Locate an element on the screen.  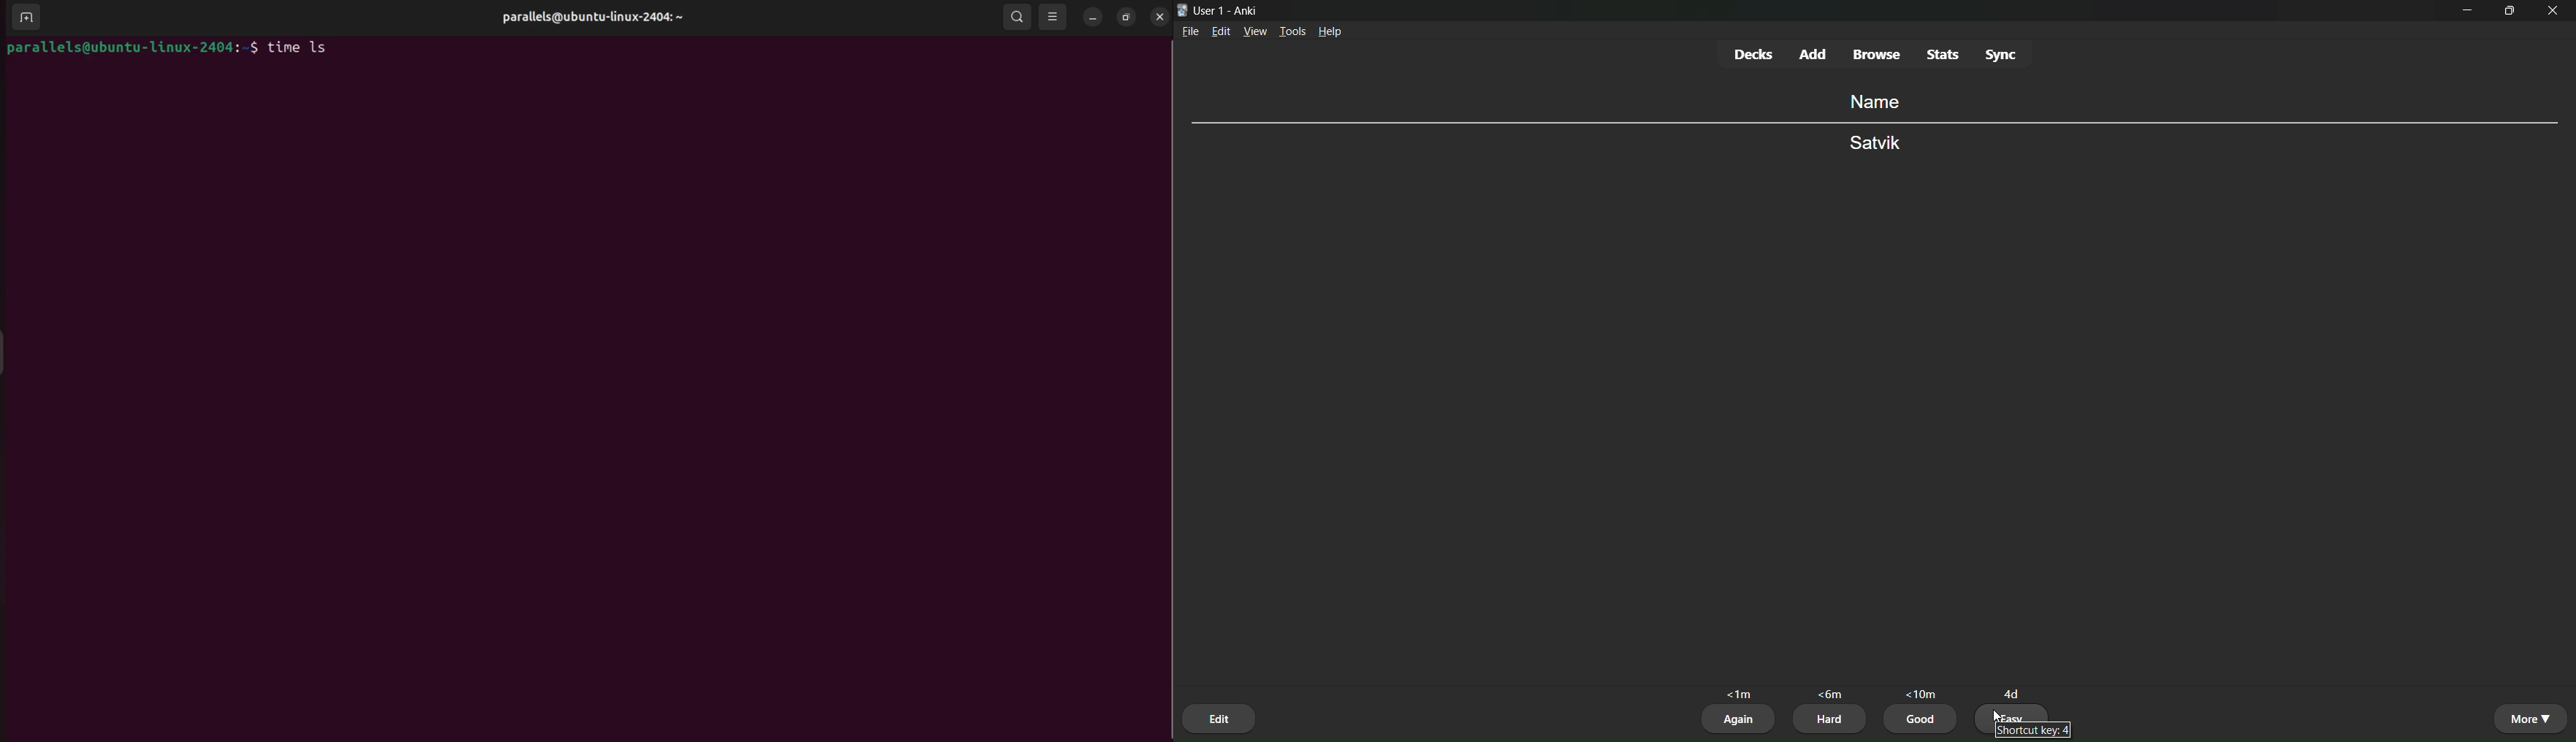
help is located at coordinates (1333, 33).